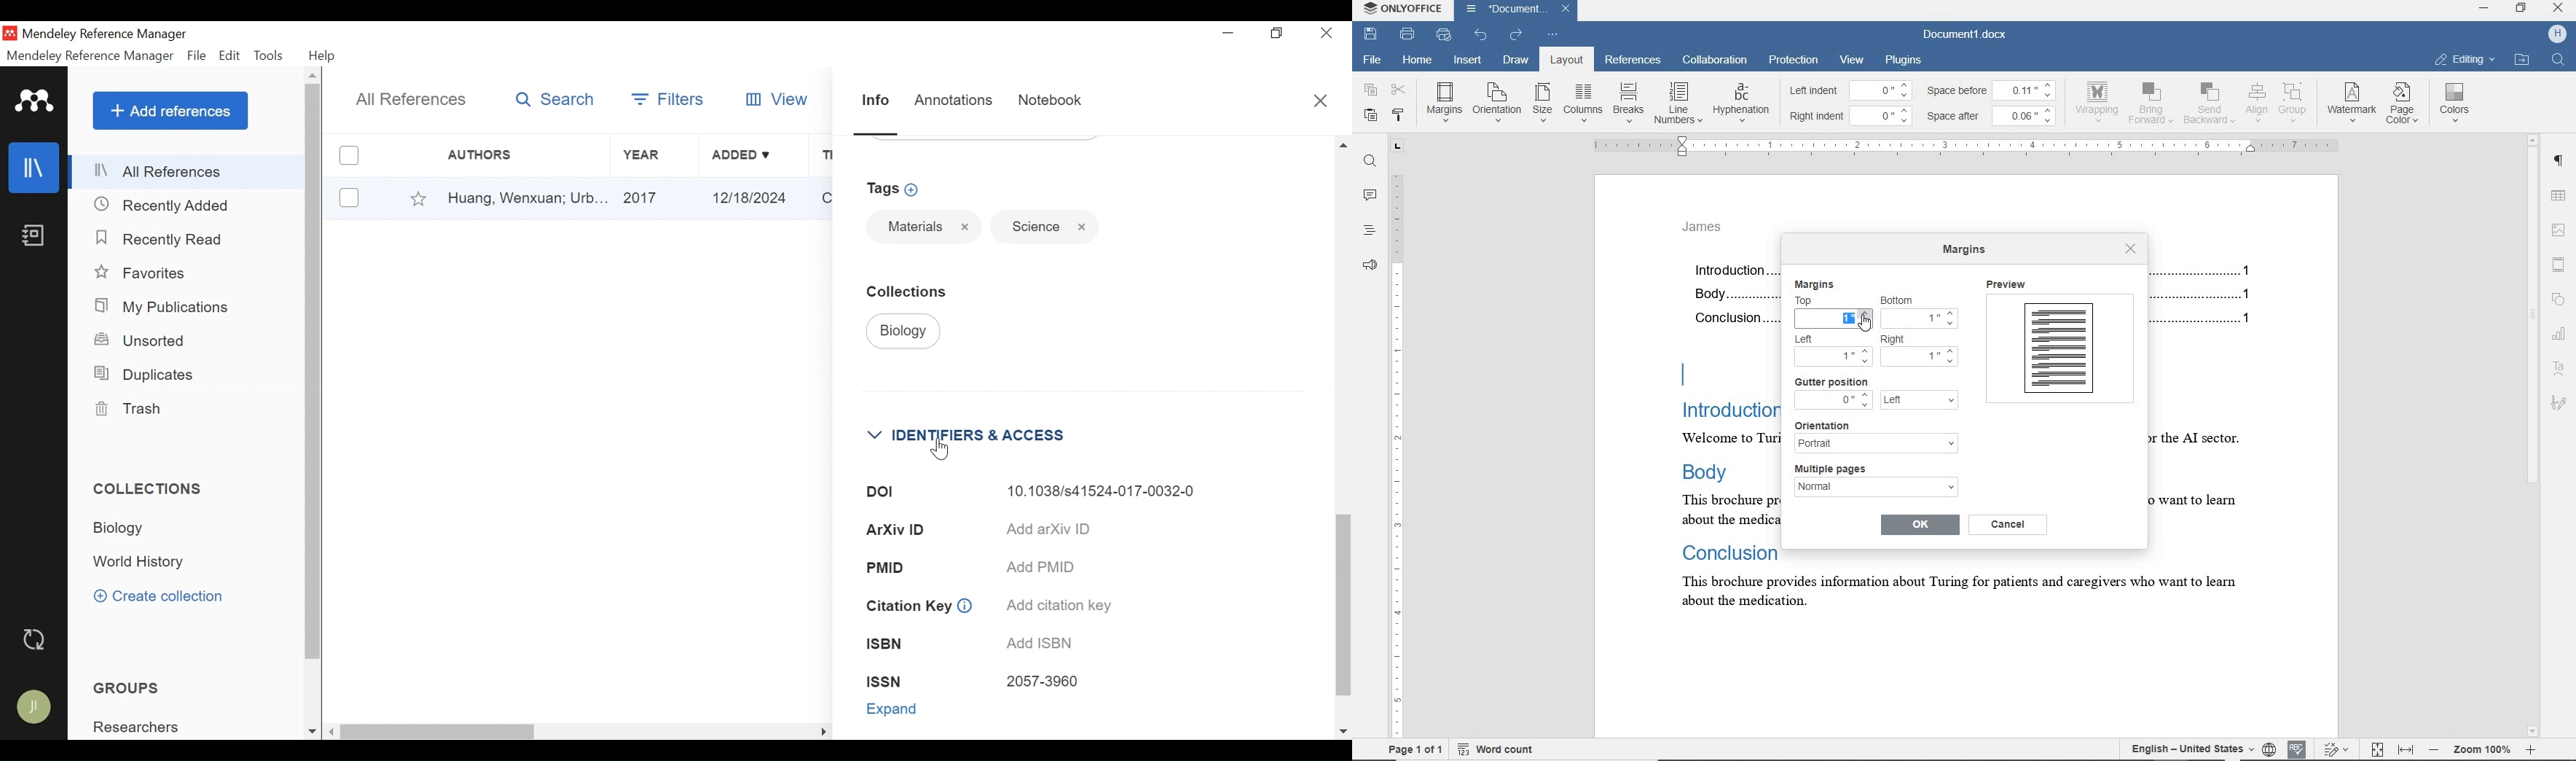 The width and height of the screenshot is (2576, 784). I want to click on RESTORE DOWN, so click(2524, 9).